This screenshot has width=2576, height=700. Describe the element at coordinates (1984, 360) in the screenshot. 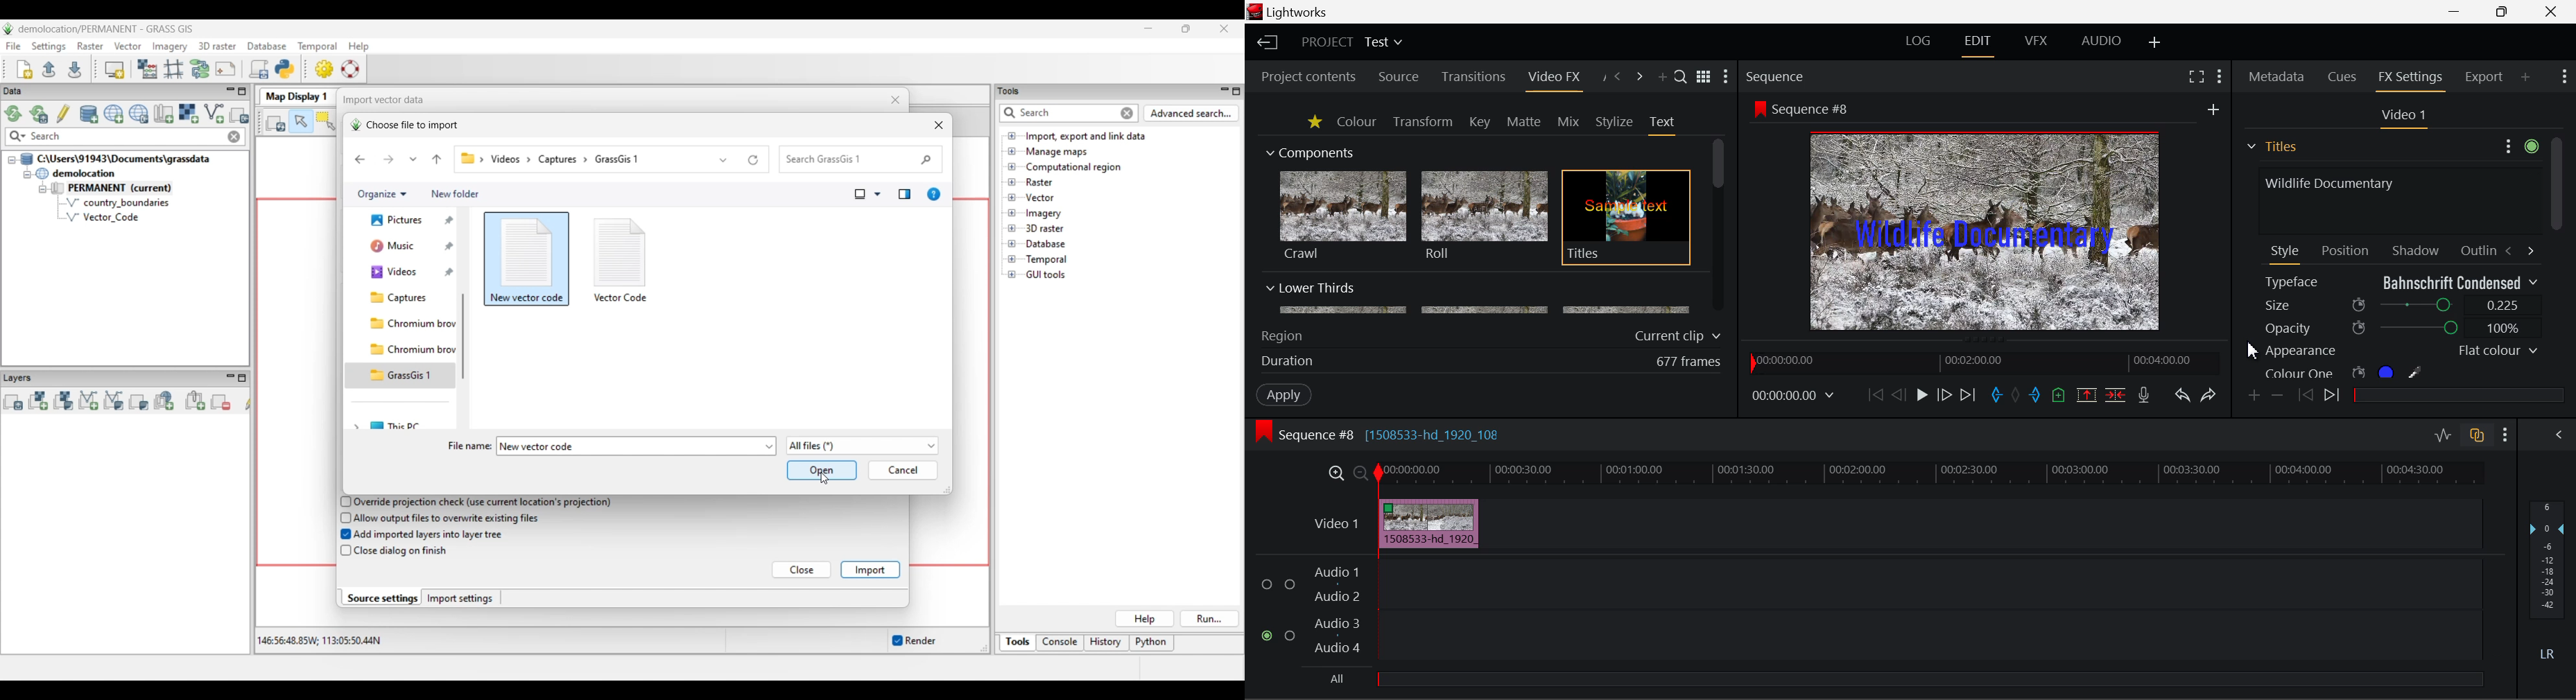

I see `Project Timeline Navigator` at that location.